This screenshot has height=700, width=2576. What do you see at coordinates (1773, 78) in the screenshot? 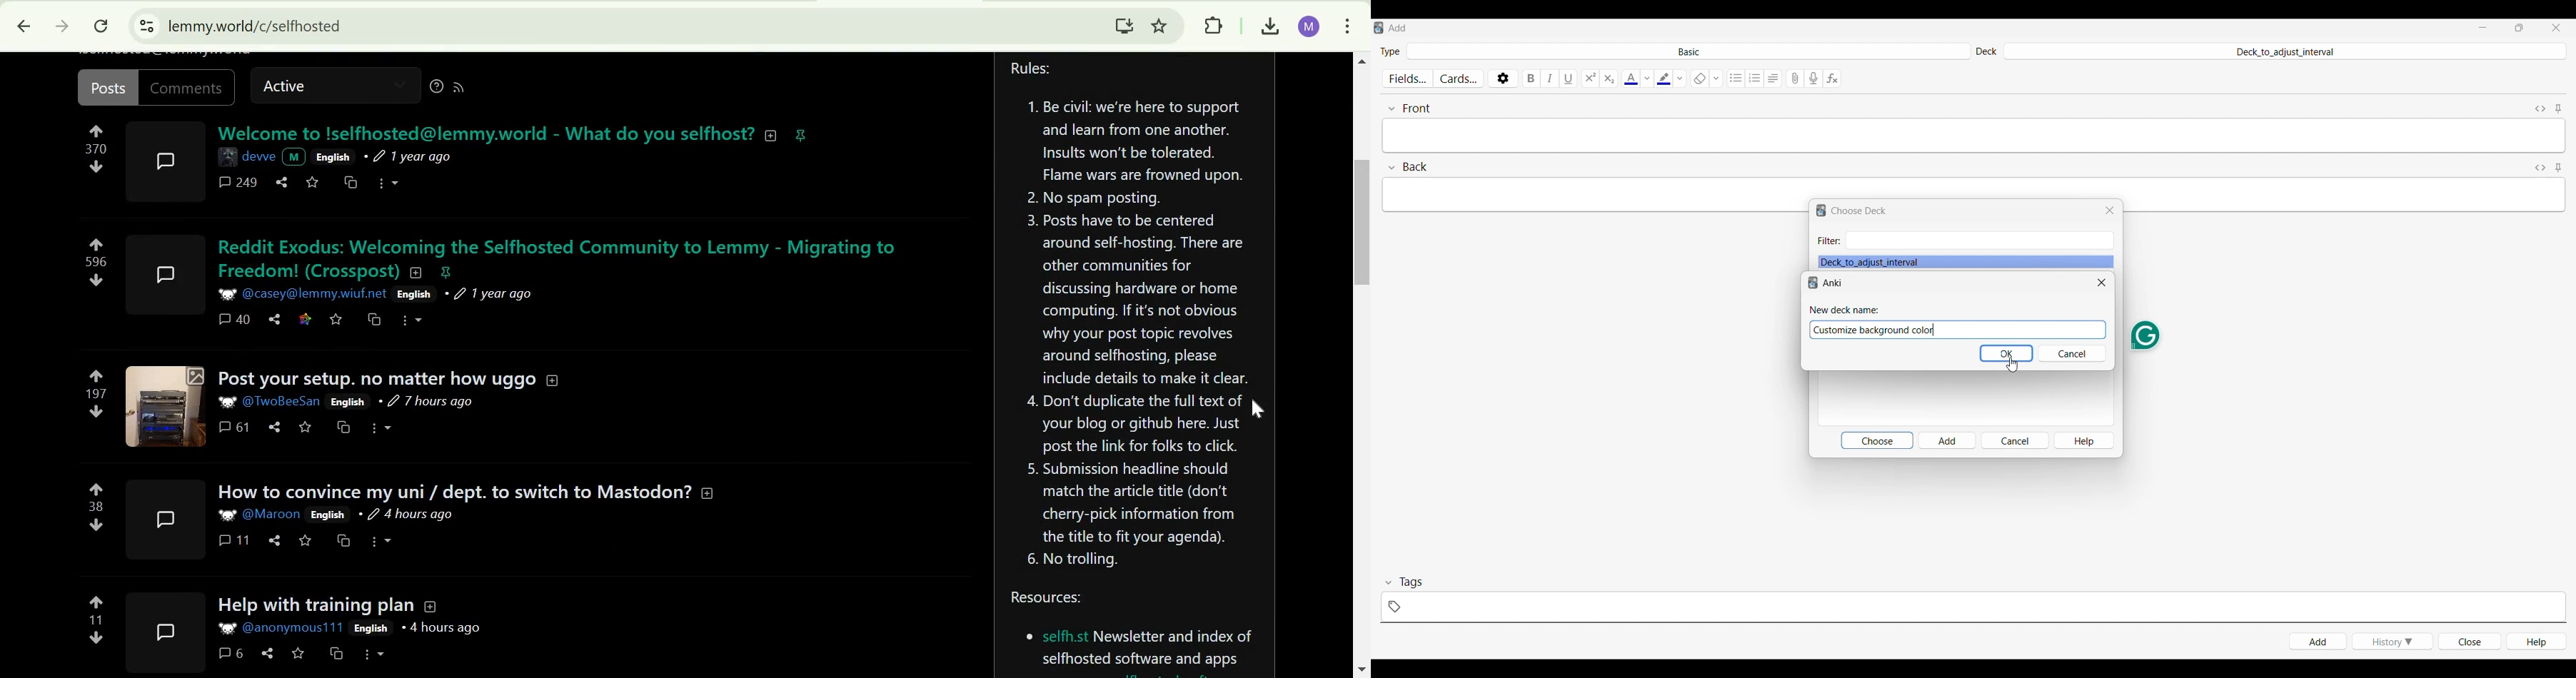
I see `Alignment` at bounding box center [1773, 78].